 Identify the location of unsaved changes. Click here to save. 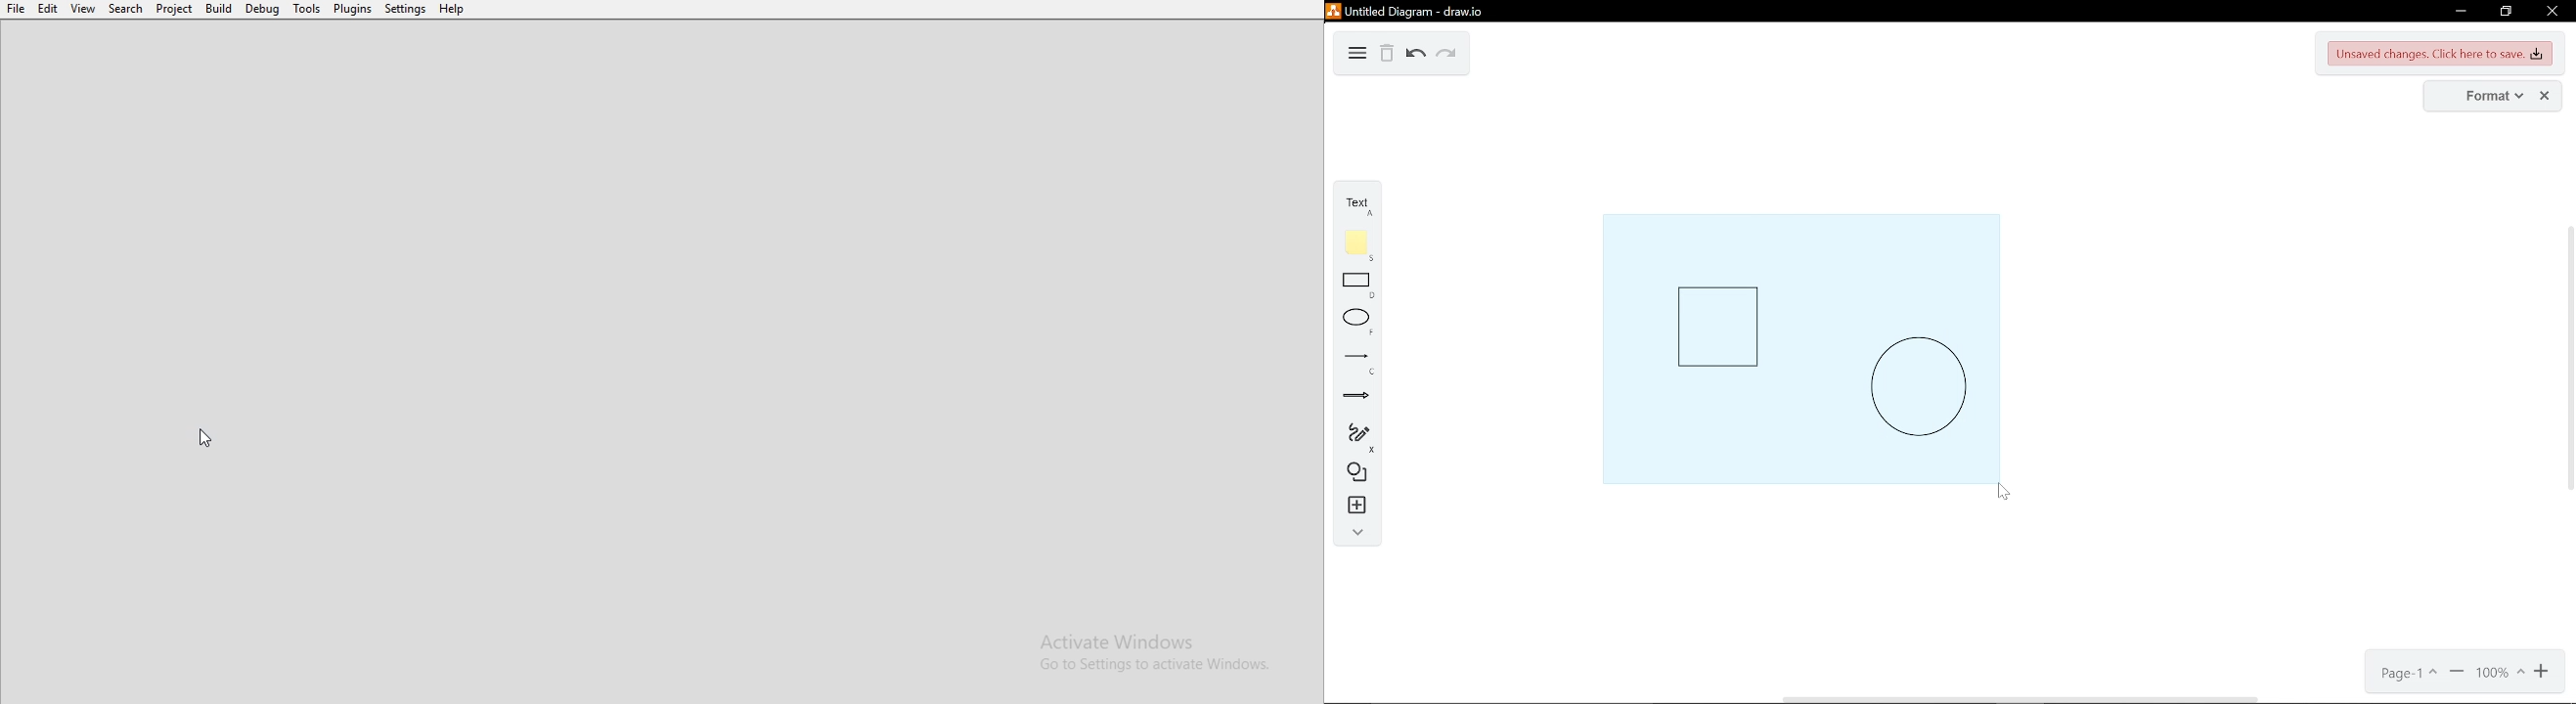
(2441, 55).